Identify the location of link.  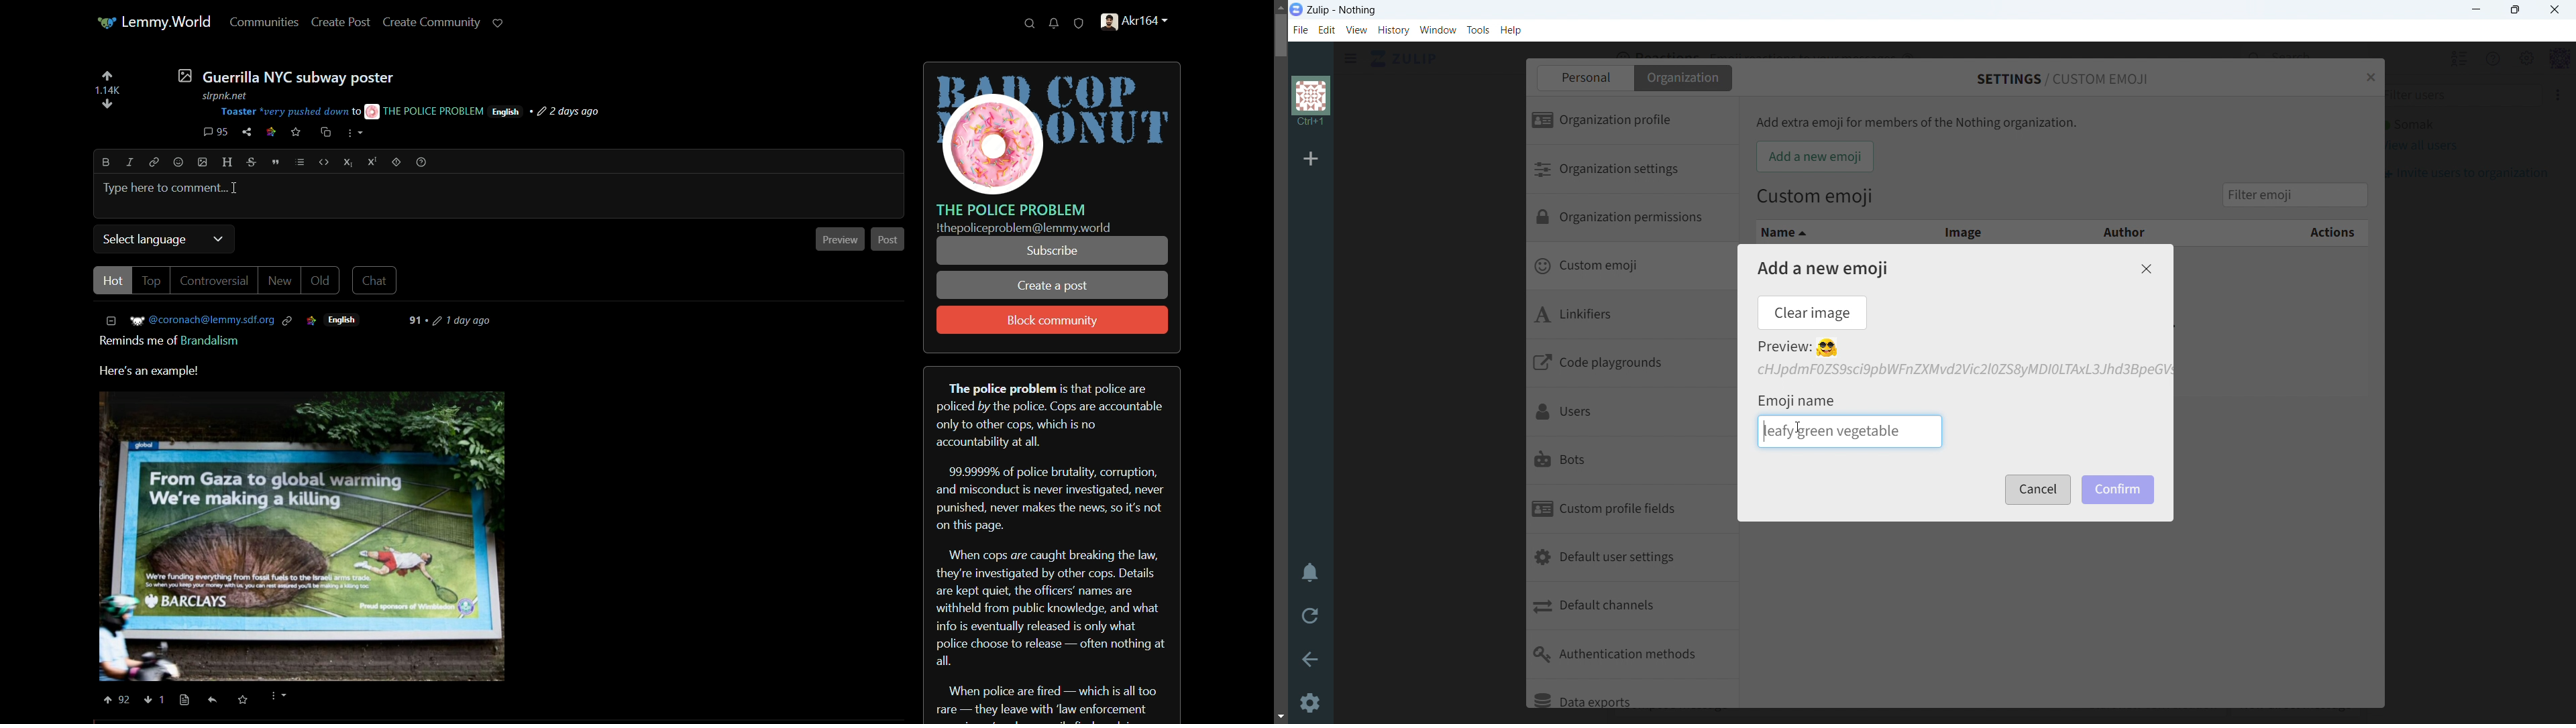
(152, 162).